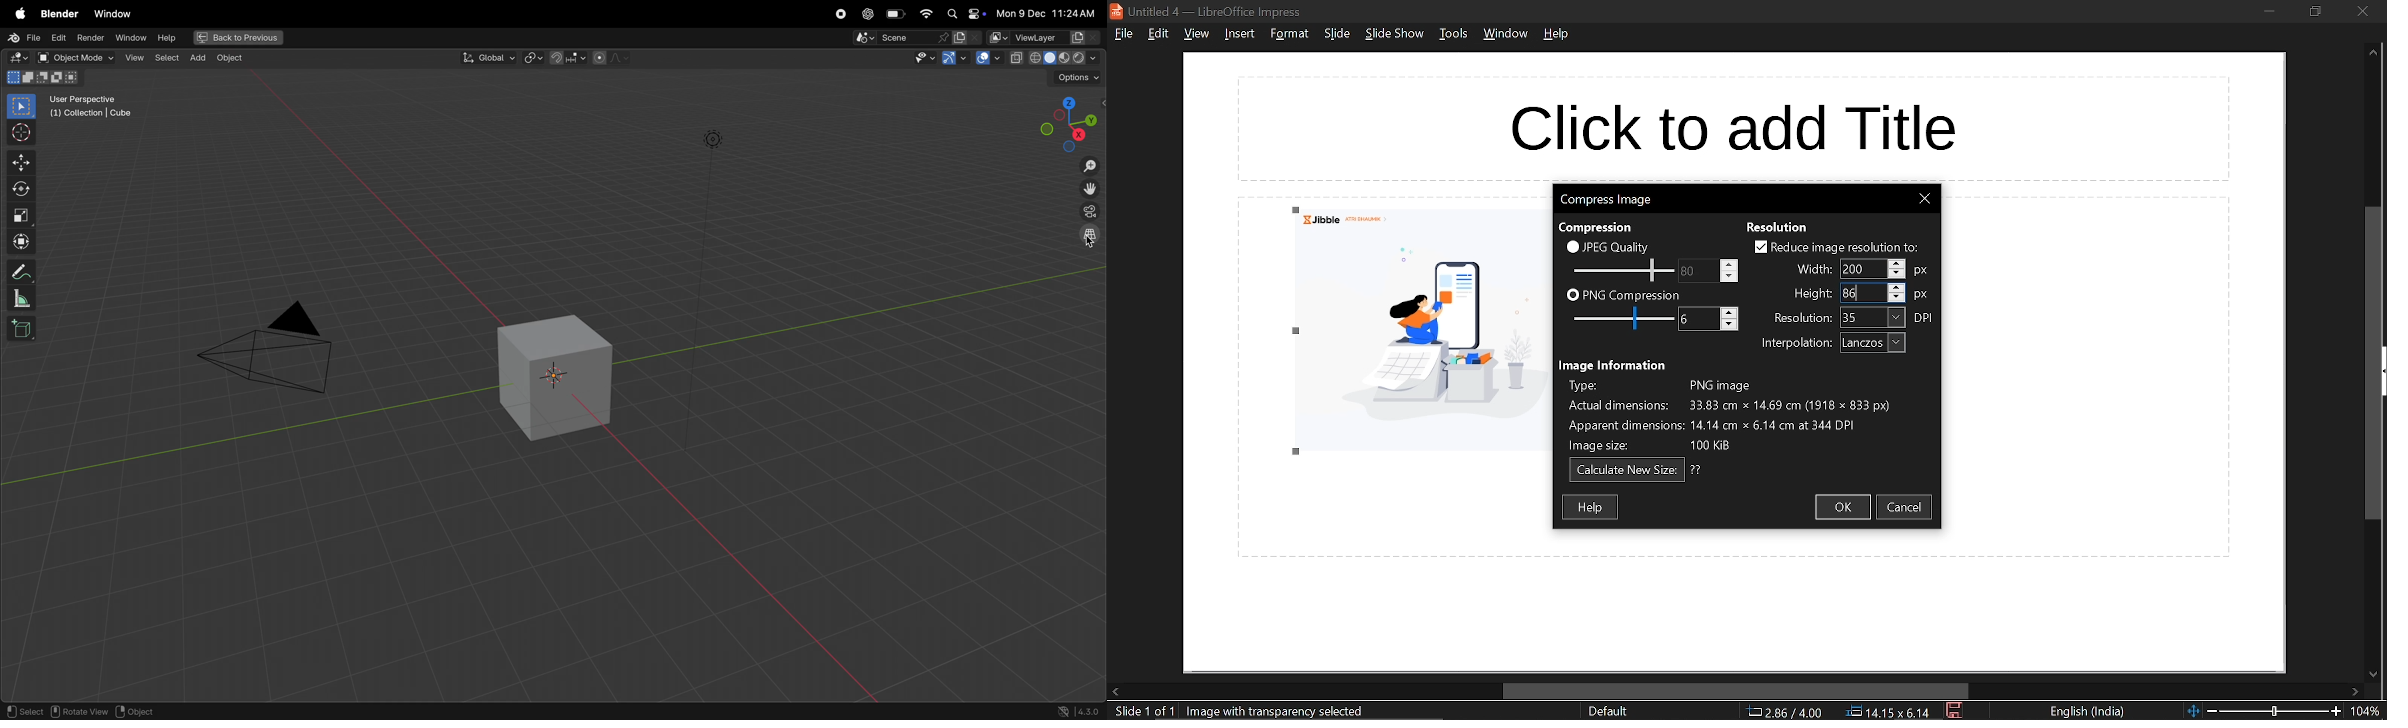 Image resolution: width=2408 pixels, height=728 pixels. What do you see at coordinates (1837, 247) in the screenshot?
I see `reduce image resolution to` at bounding box center [1837, 247].